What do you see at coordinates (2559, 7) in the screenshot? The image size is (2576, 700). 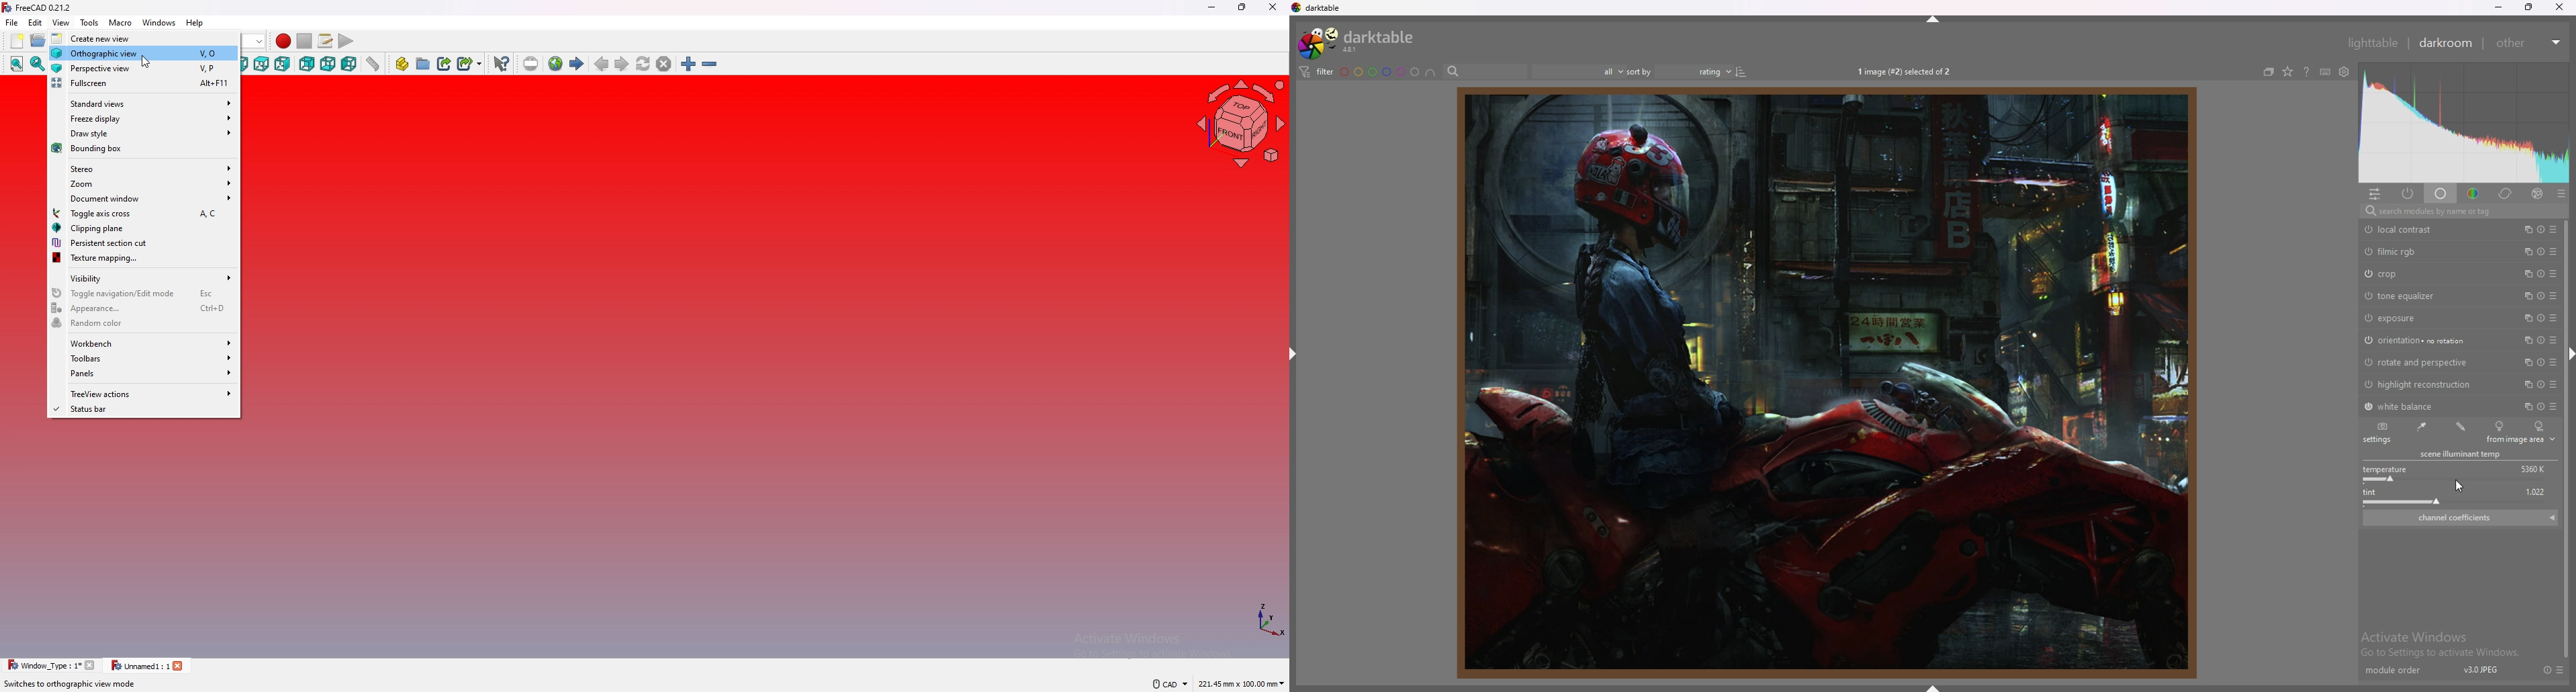 I see `close` at bounding box center [2559, 7].